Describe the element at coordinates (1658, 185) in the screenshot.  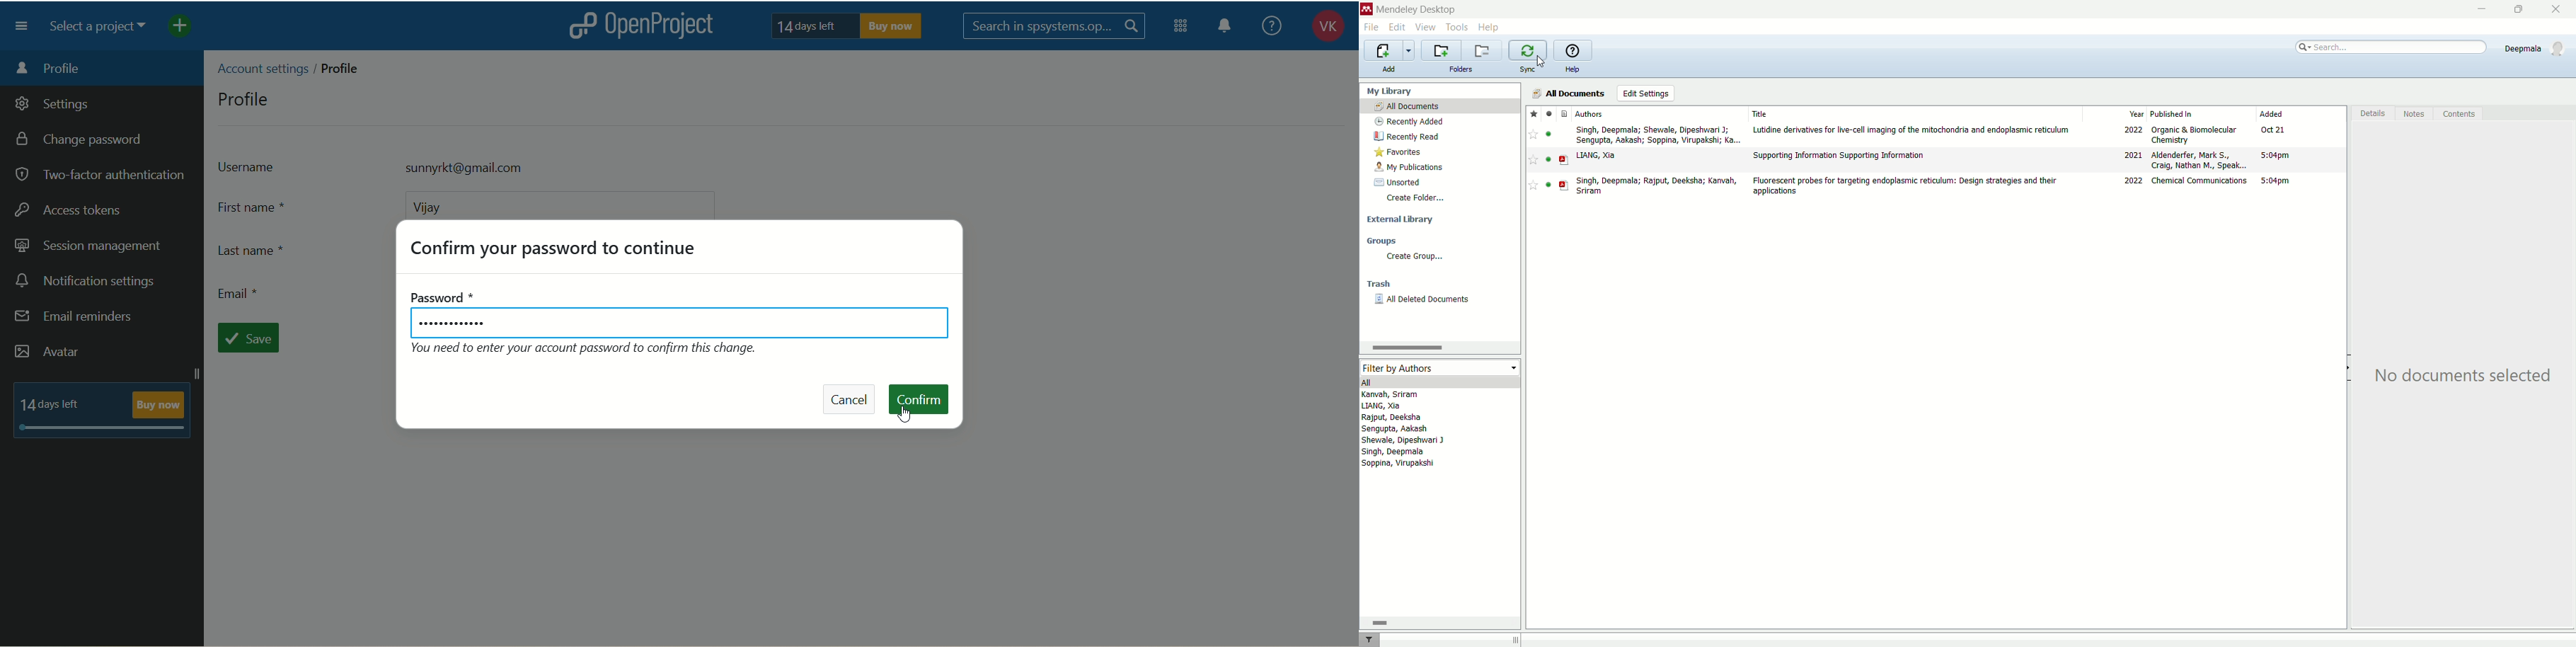
I see `Singh, Deepmala; Rajput, Deeksha; Kanvah, Sriram` at that location.